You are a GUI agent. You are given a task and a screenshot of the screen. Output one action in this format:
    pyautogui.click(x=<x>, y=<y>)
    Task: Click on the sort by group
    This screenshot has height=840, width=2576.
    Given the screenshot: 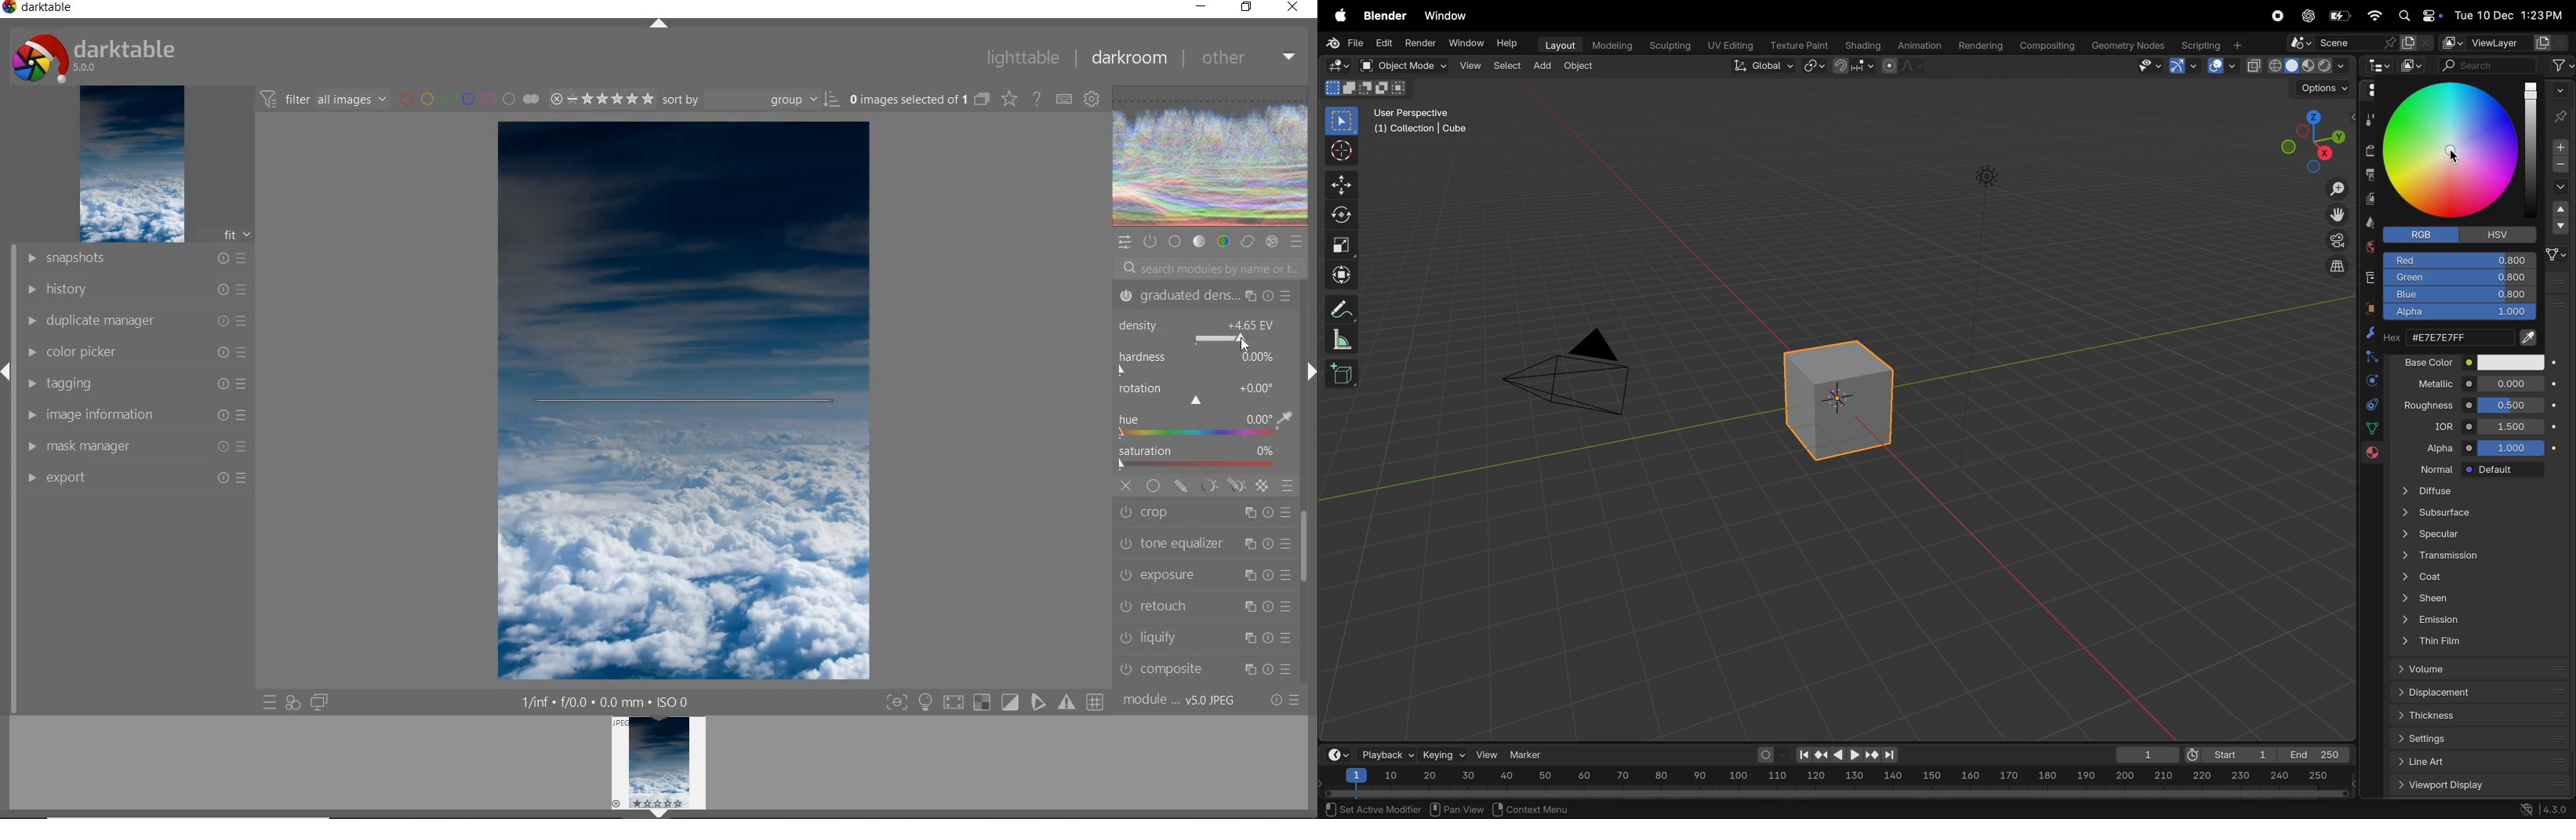 What is the action you would take?
    pyautogui.click(x=749, y=100)
    